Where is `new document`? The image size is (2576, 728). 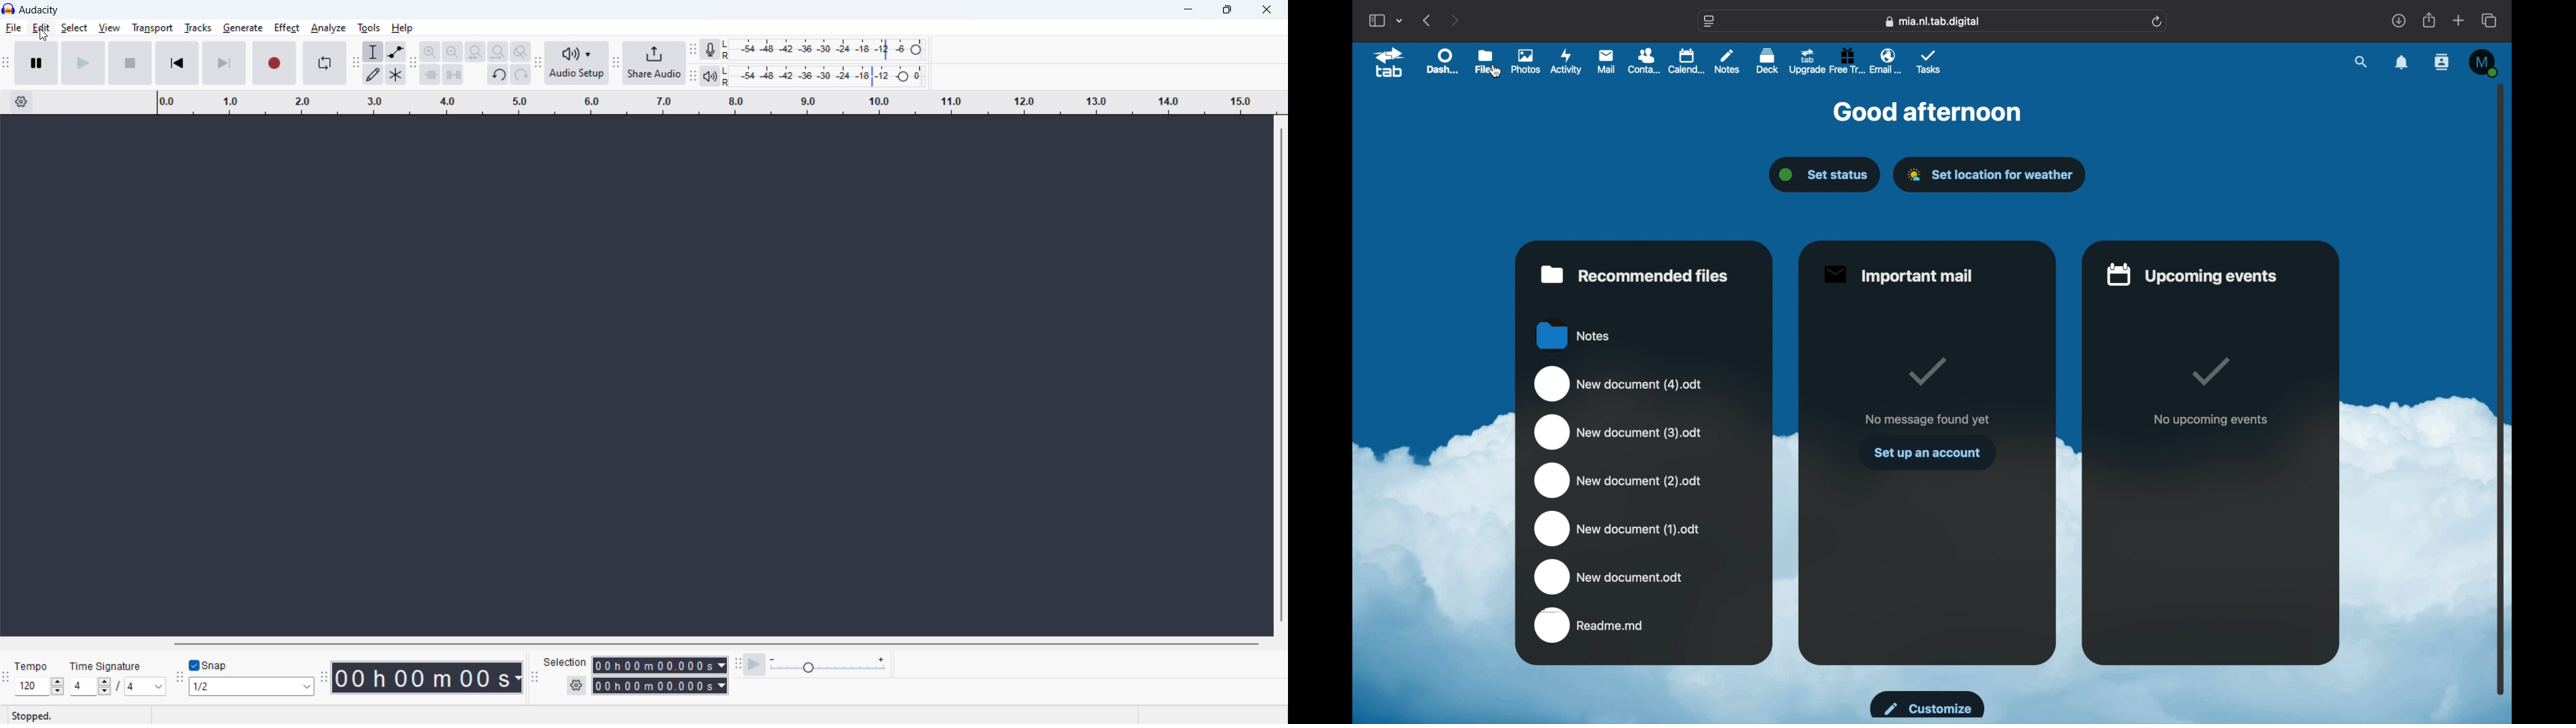 new document is located at coordinates (1618, 384).